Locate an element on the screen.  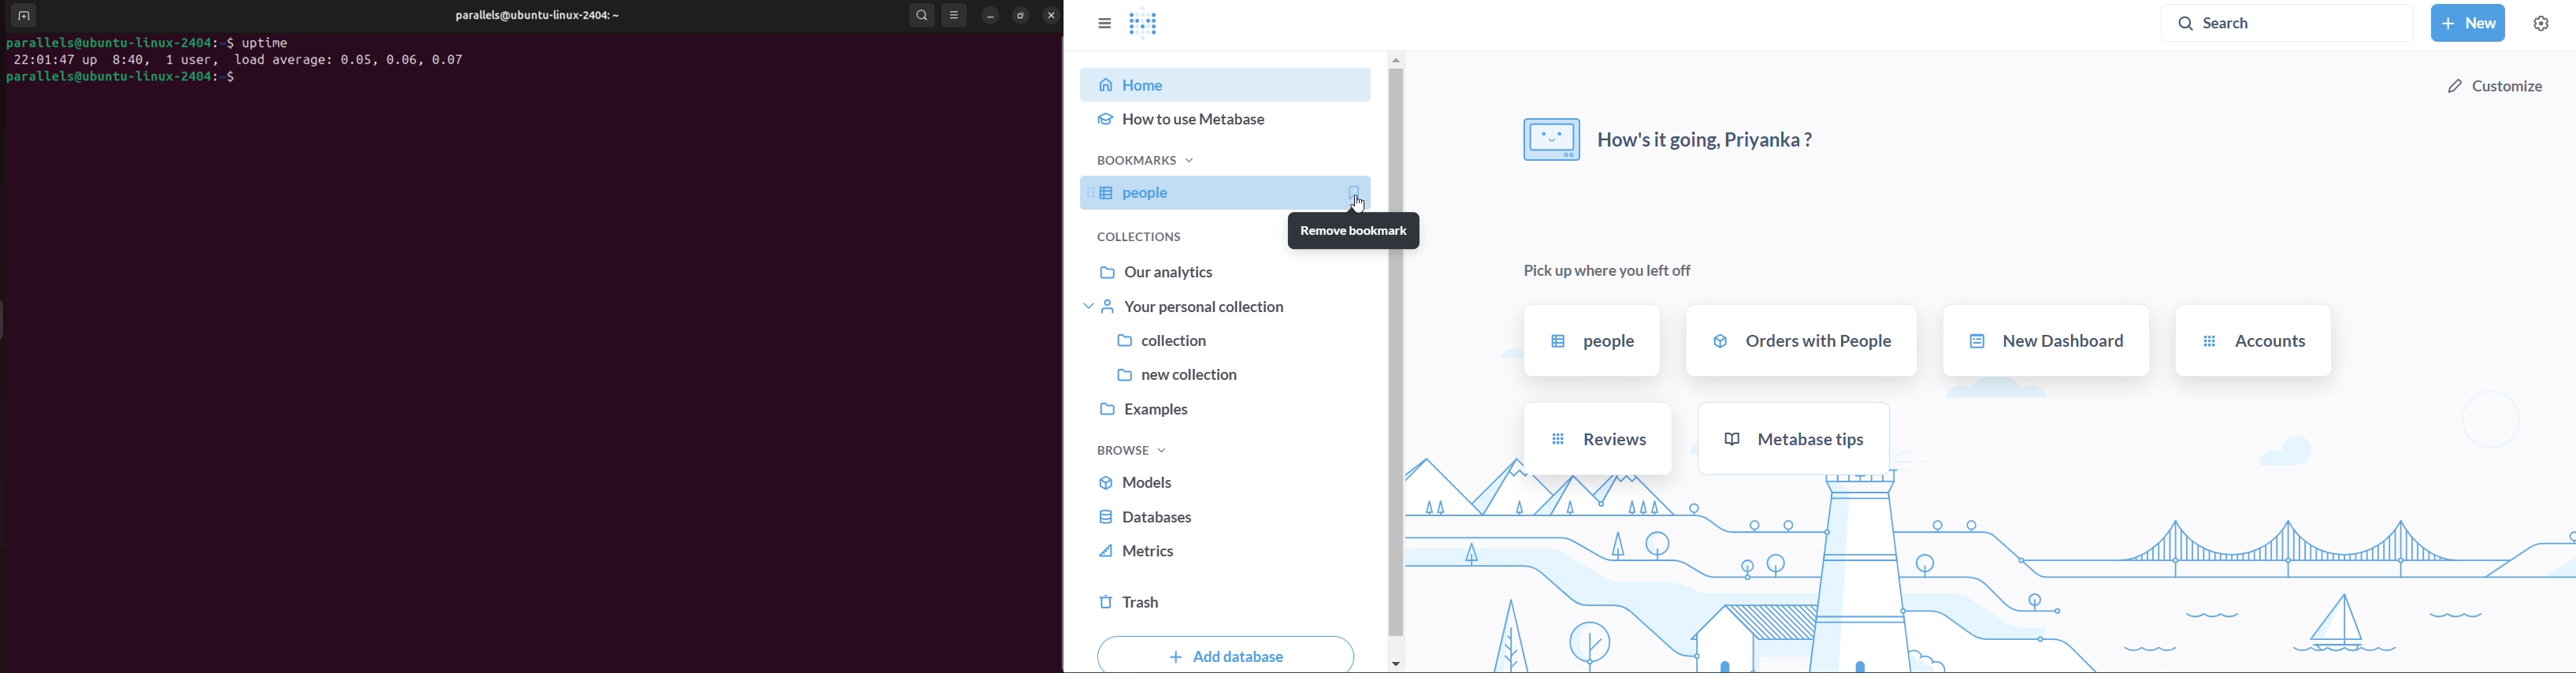
Cursor is located at coordinates (1354, 203).